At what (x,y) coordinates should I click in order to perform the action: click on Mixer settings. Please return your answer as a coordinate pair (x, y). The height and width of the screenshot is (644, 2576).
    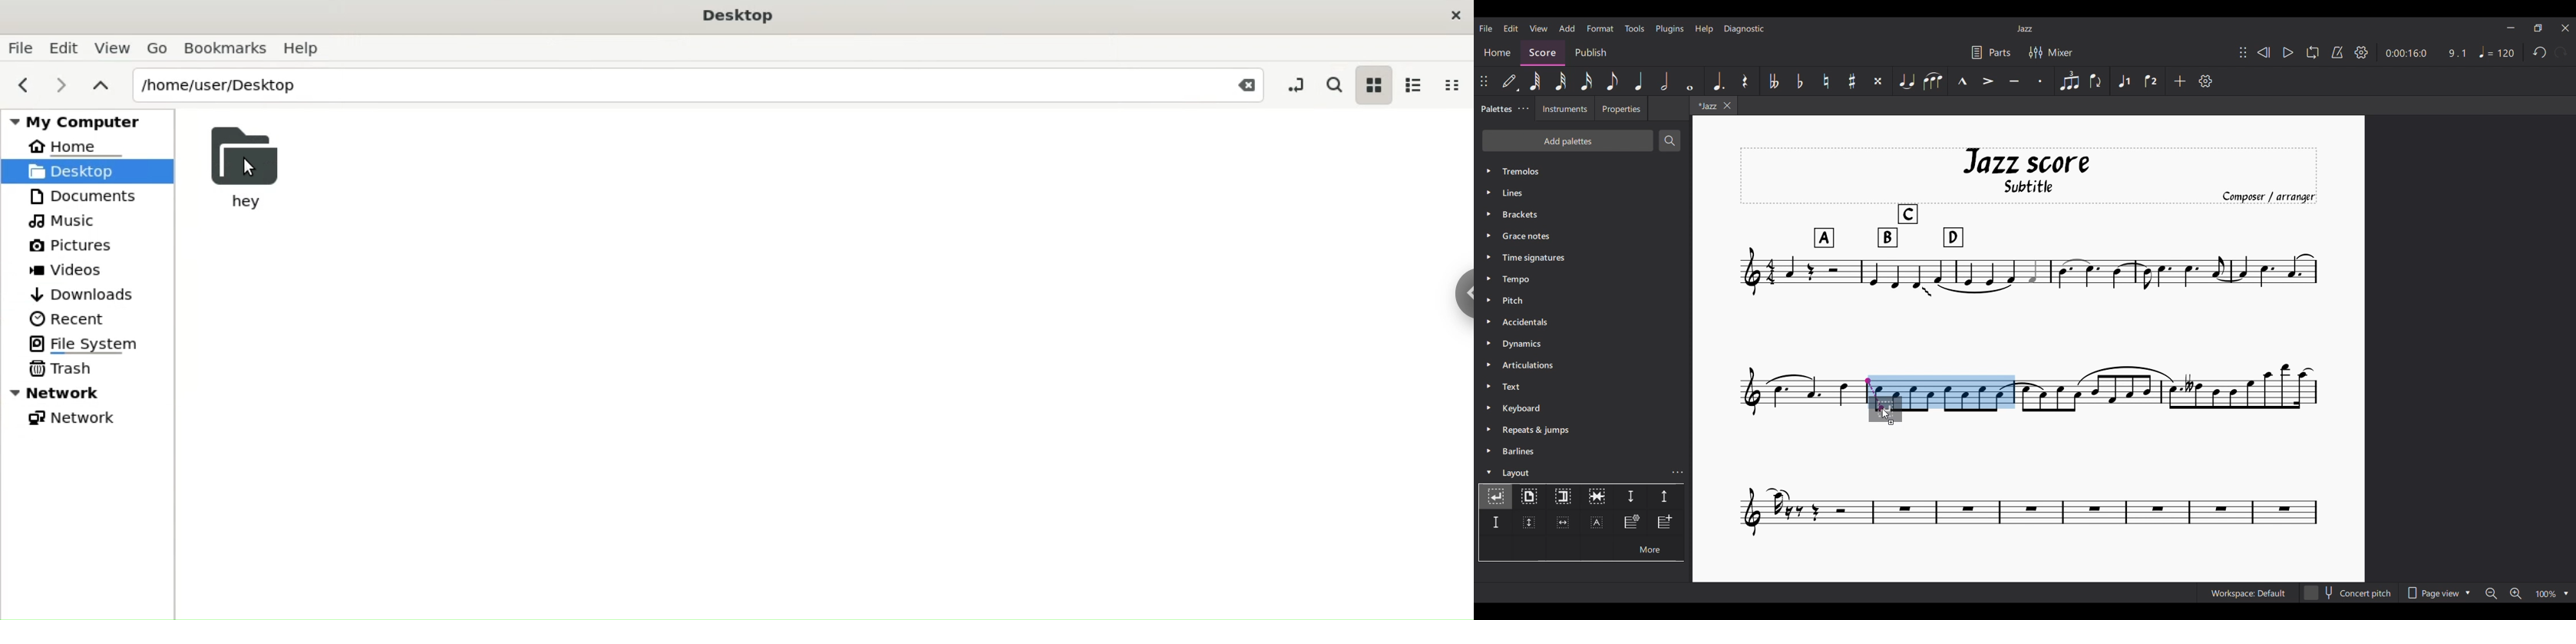
    Looking at the image, I should click on (2051, 53).